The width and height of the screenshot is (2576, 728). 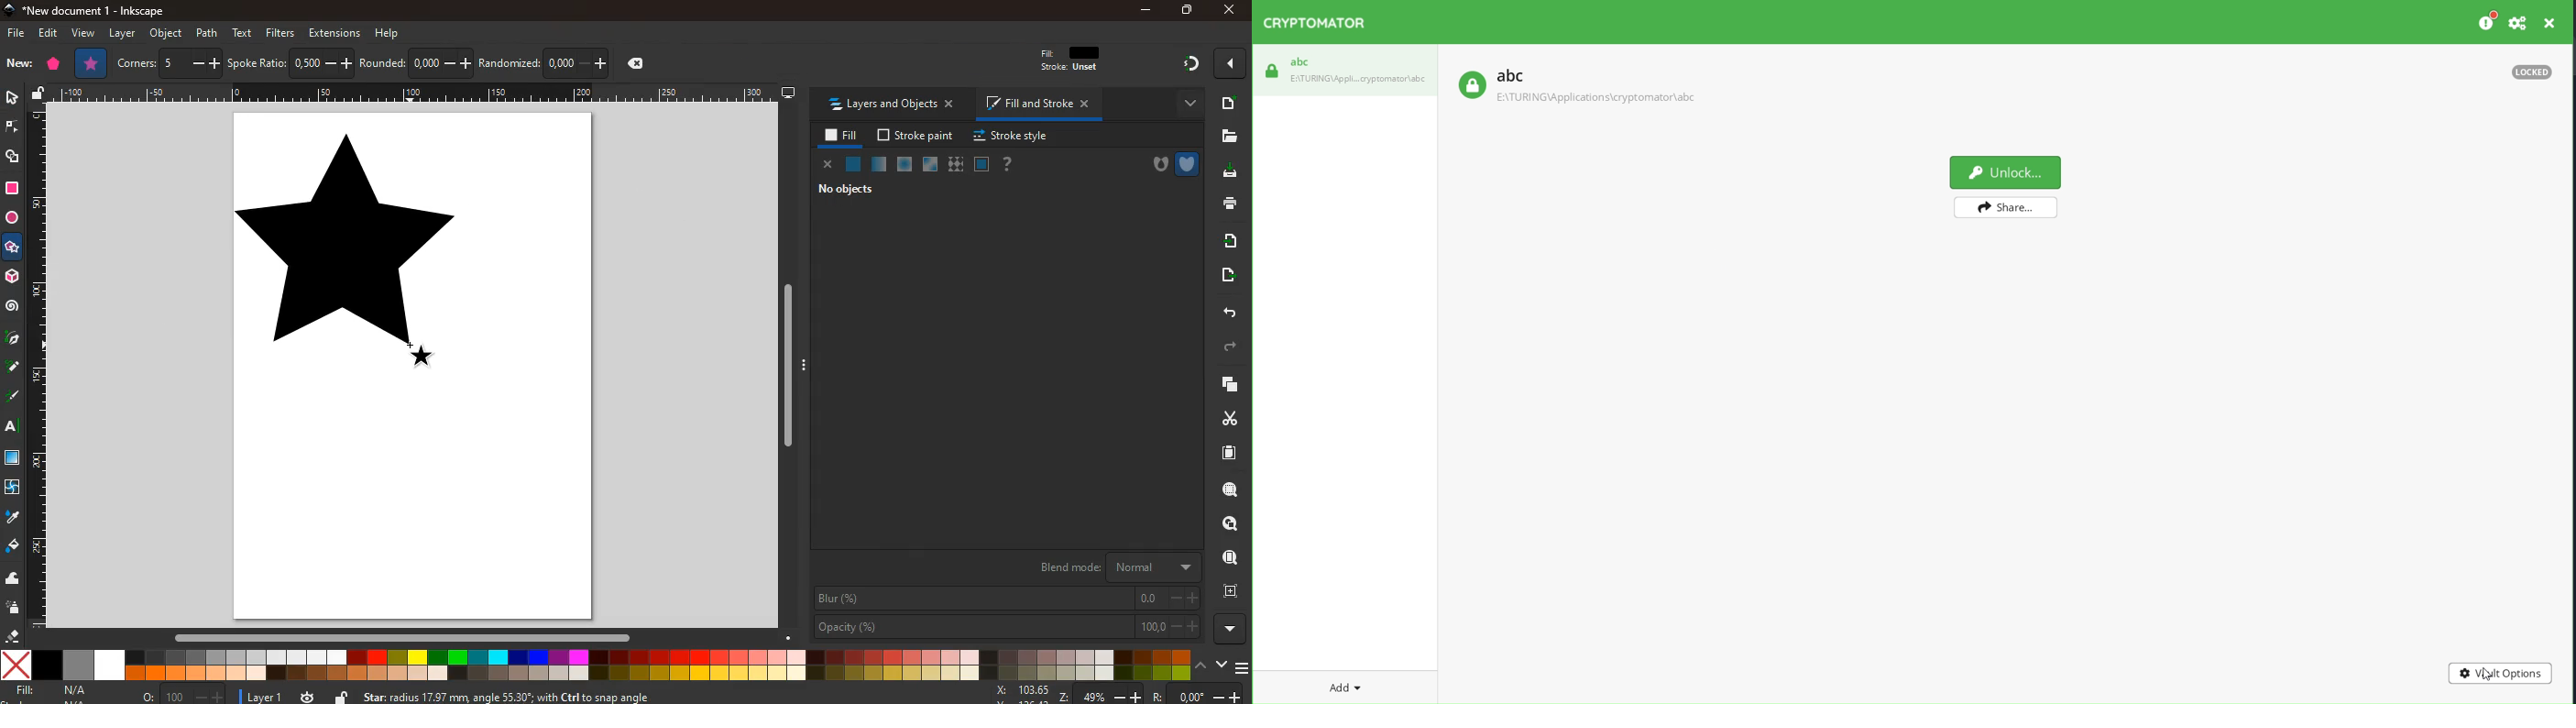 What do you see at coordinates (640, 65) in the screenshot?
I see `delete` at bounding box center [640, 65].